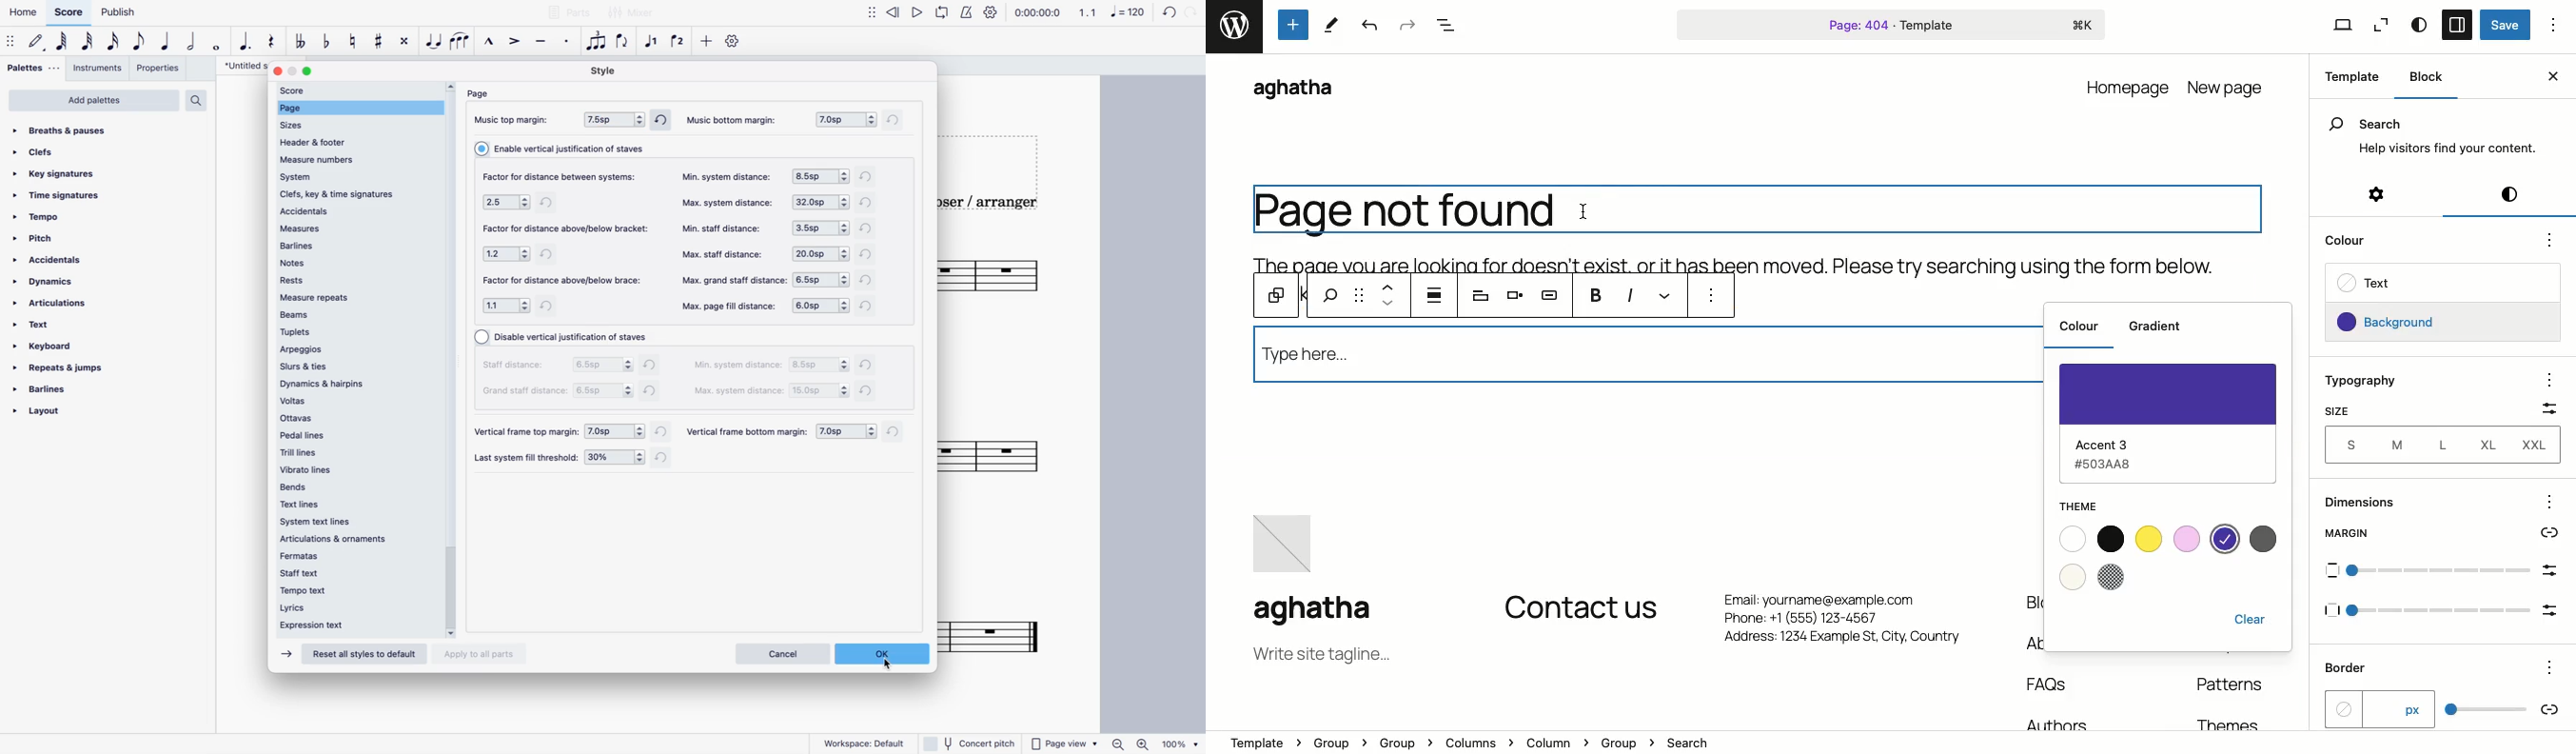  I want to click on vertical justification, so click(566, 338).